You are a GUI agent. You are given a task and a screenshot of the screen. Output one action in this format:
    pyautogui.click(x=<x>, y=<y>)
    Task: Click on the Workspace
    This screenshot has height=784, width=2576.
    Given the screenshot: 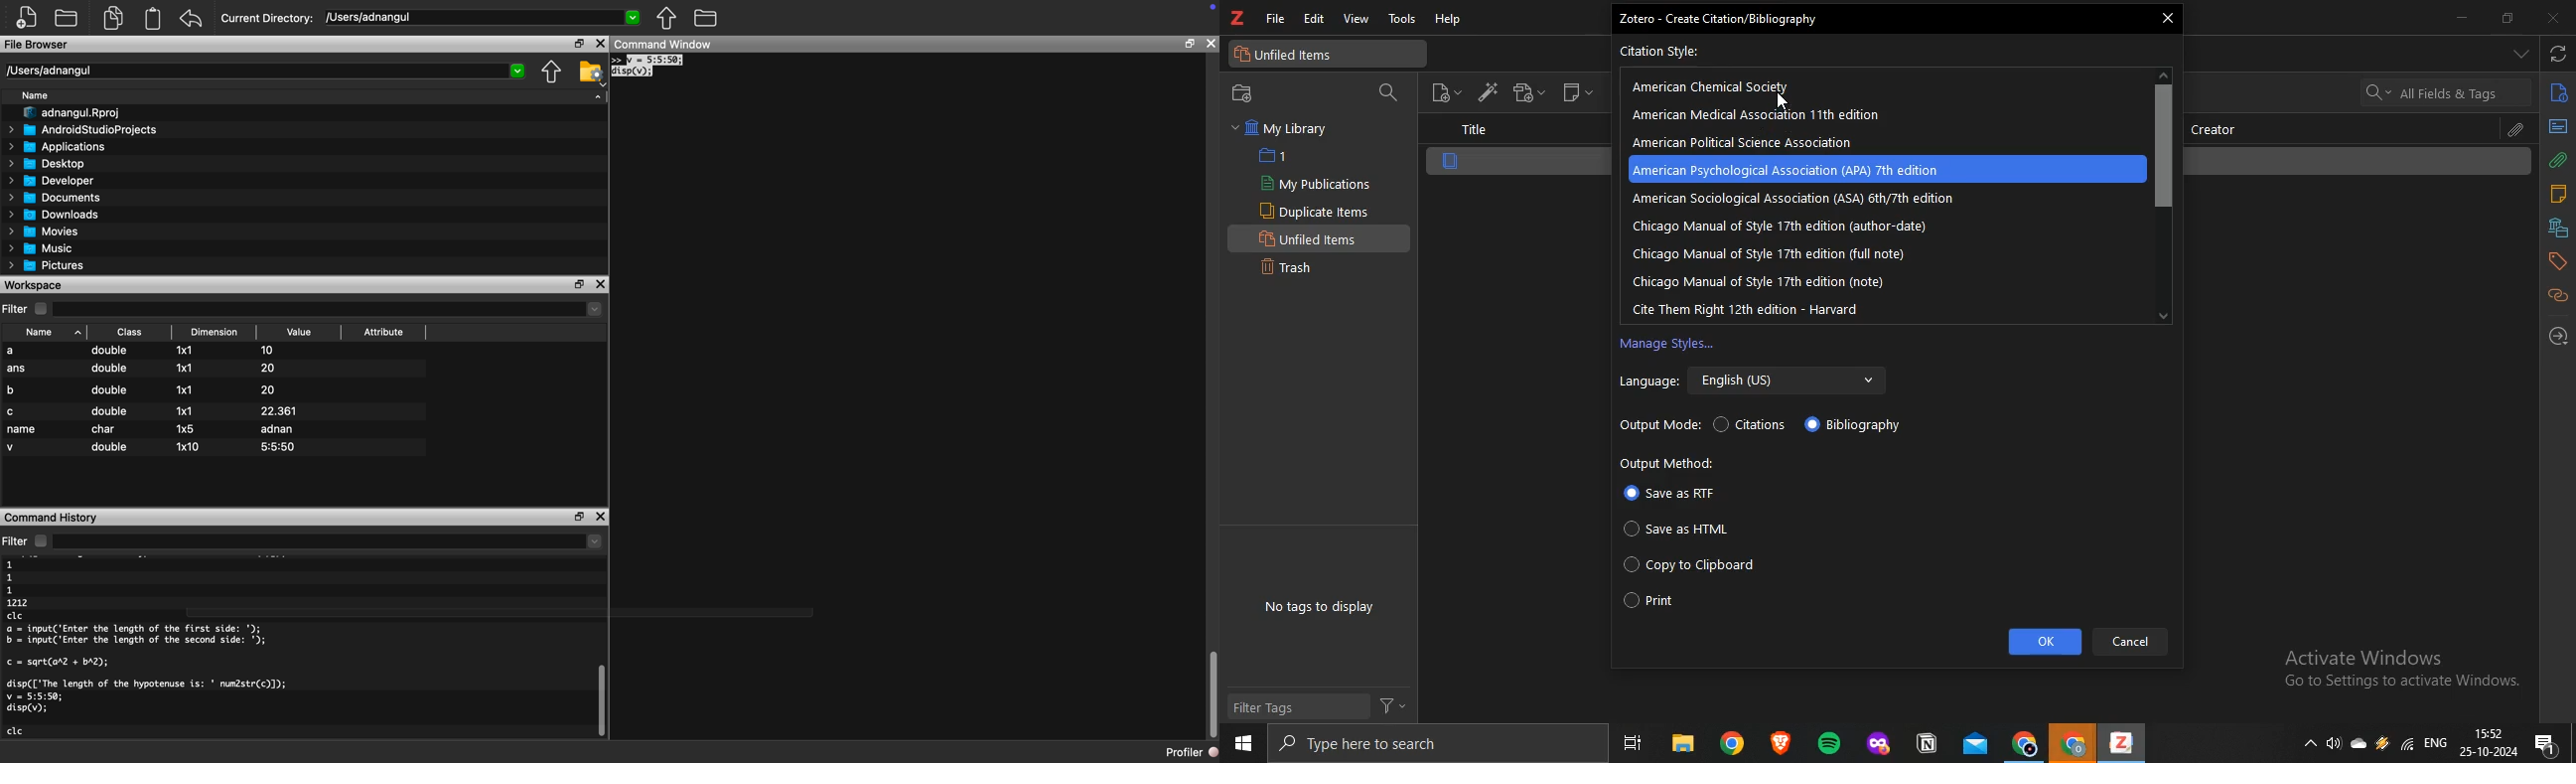 What is the action you would take?
    pyautogui.click(x=35, y=285)
    